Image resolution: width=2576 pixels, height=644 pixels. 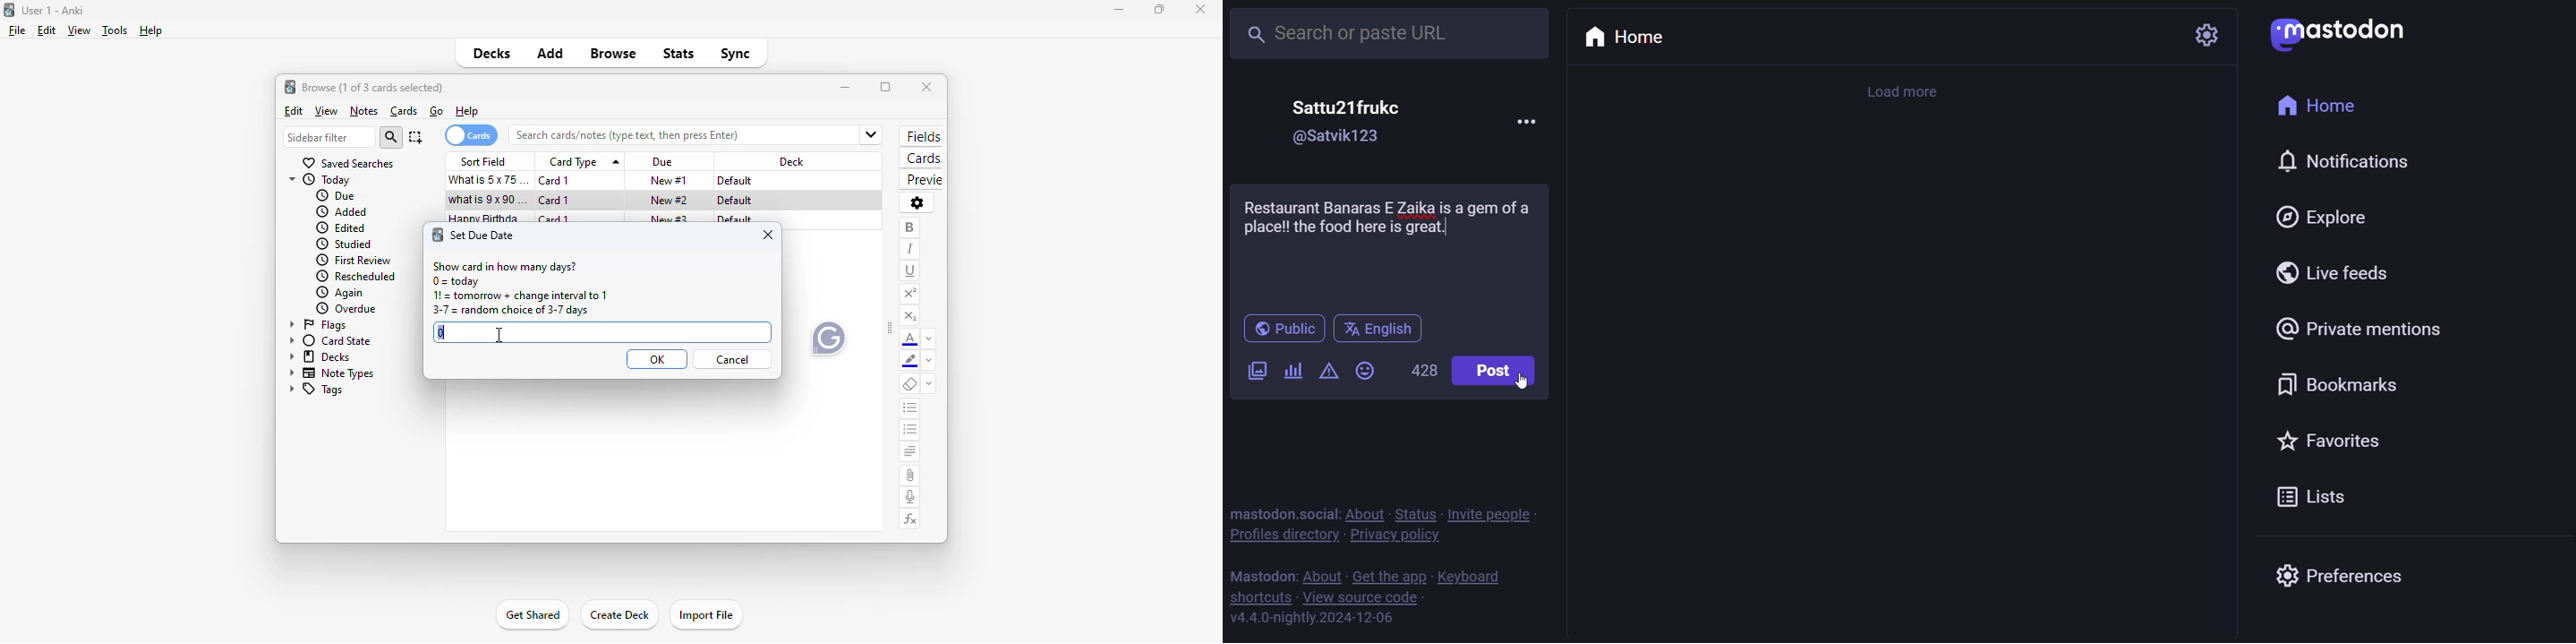 What do you see at coordinates (911, 407) in the screenshot?
I see `unordered list` at bounding box center [911, 407].